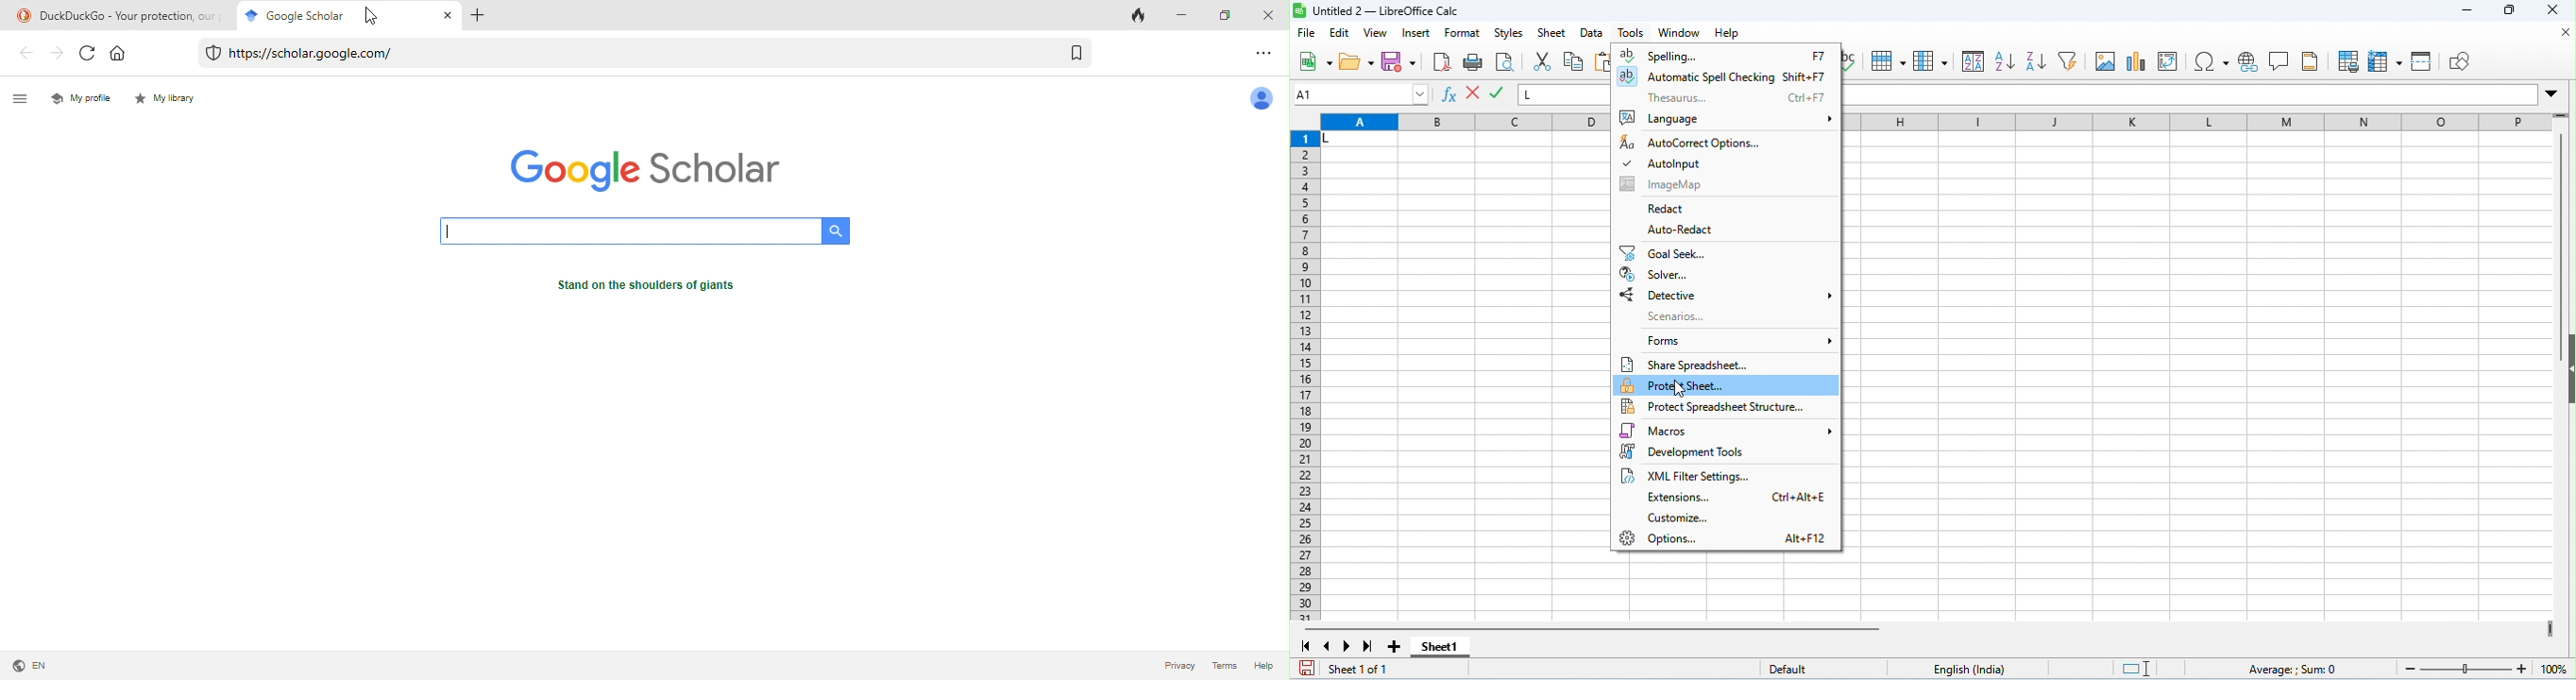 The image size is (2576, 700). What do you see at coordinates (1688, 184) in the screenshot?
I see `imageMap` at bounding box center [1688, 184].